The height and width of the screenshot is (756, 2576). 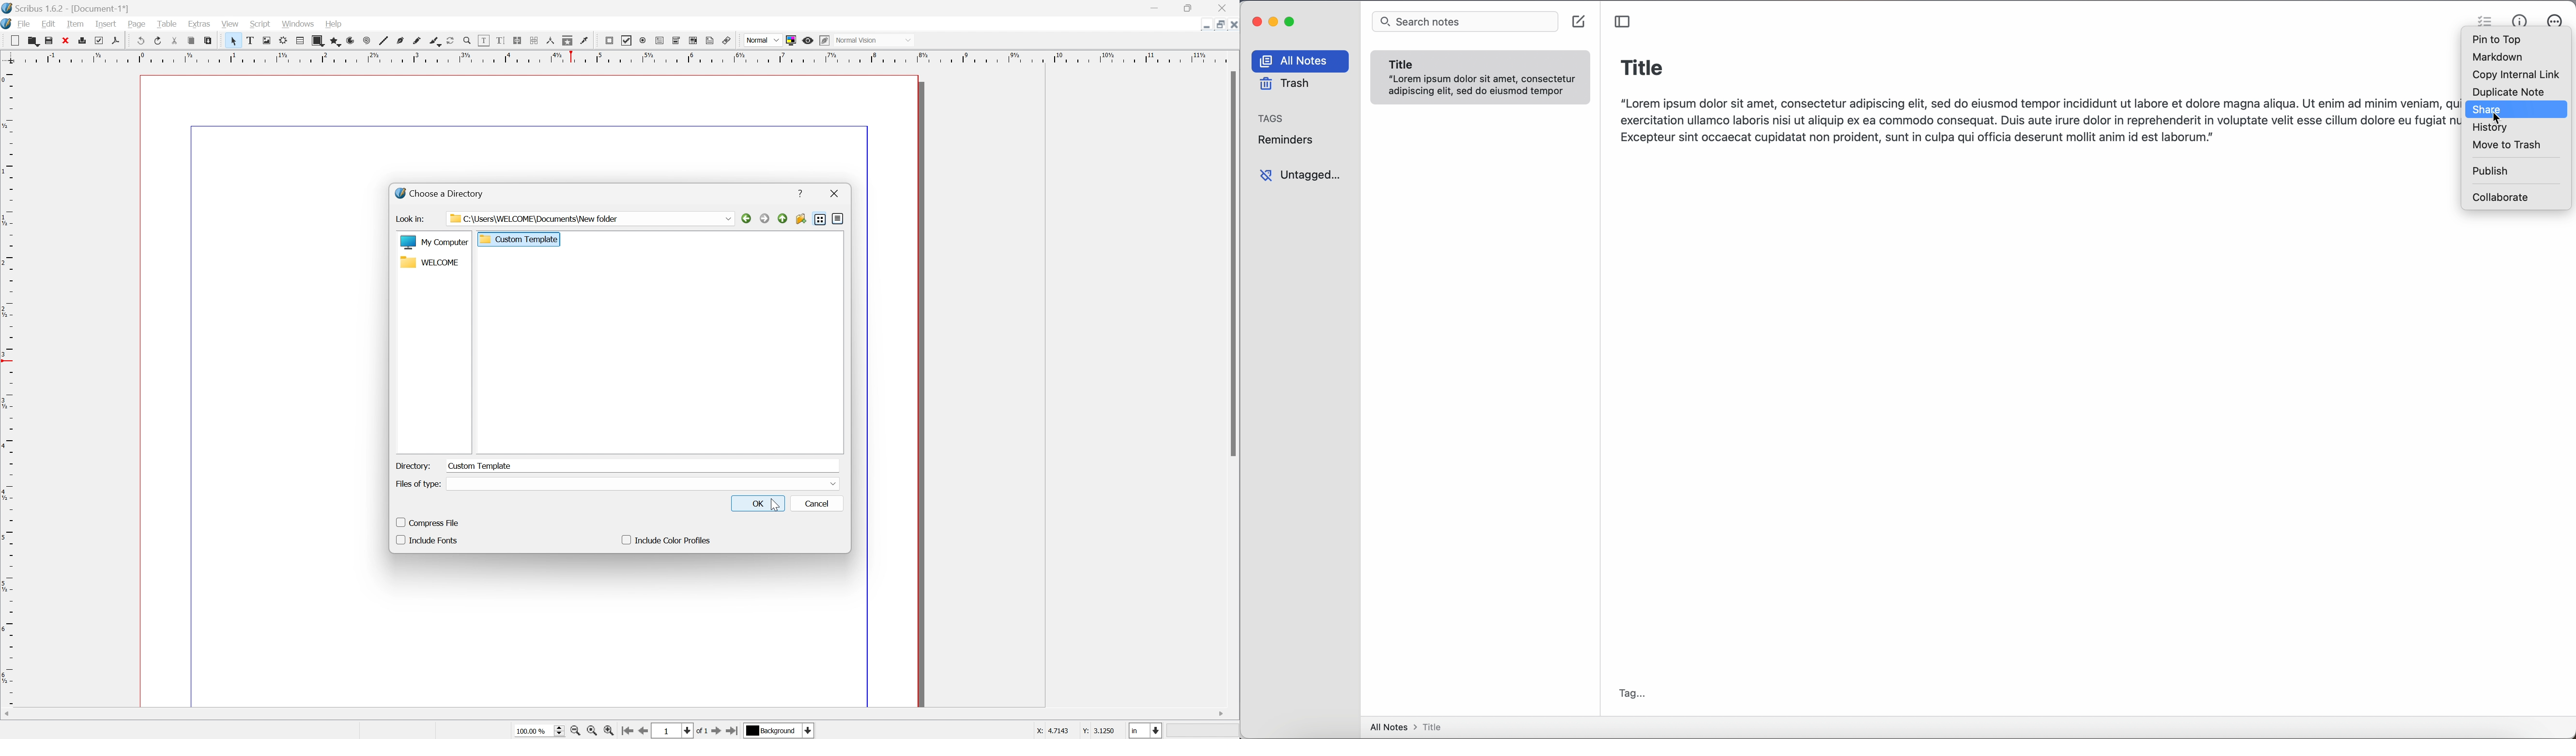 What do you see at coordinates (1634, 692) in the screenshot?
I see `tag...` at bounding box center [1634, 692].